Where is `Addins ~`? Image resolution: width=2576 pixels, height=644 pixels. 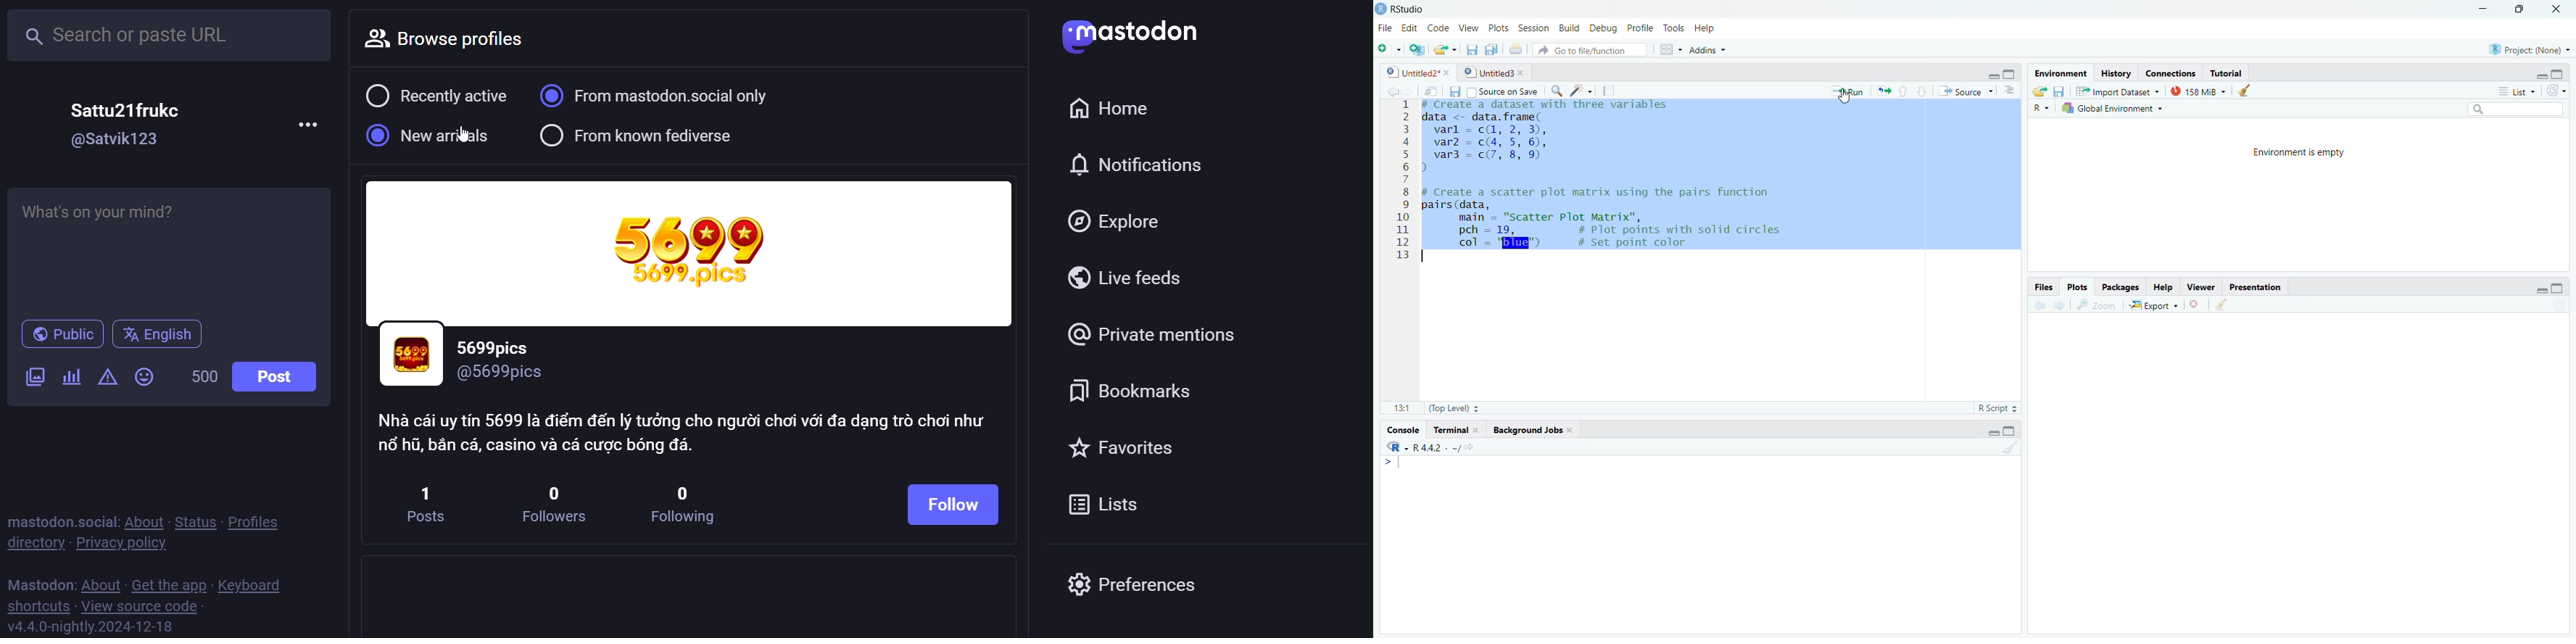 Addins ~ is located at coordinates (1710, 53).